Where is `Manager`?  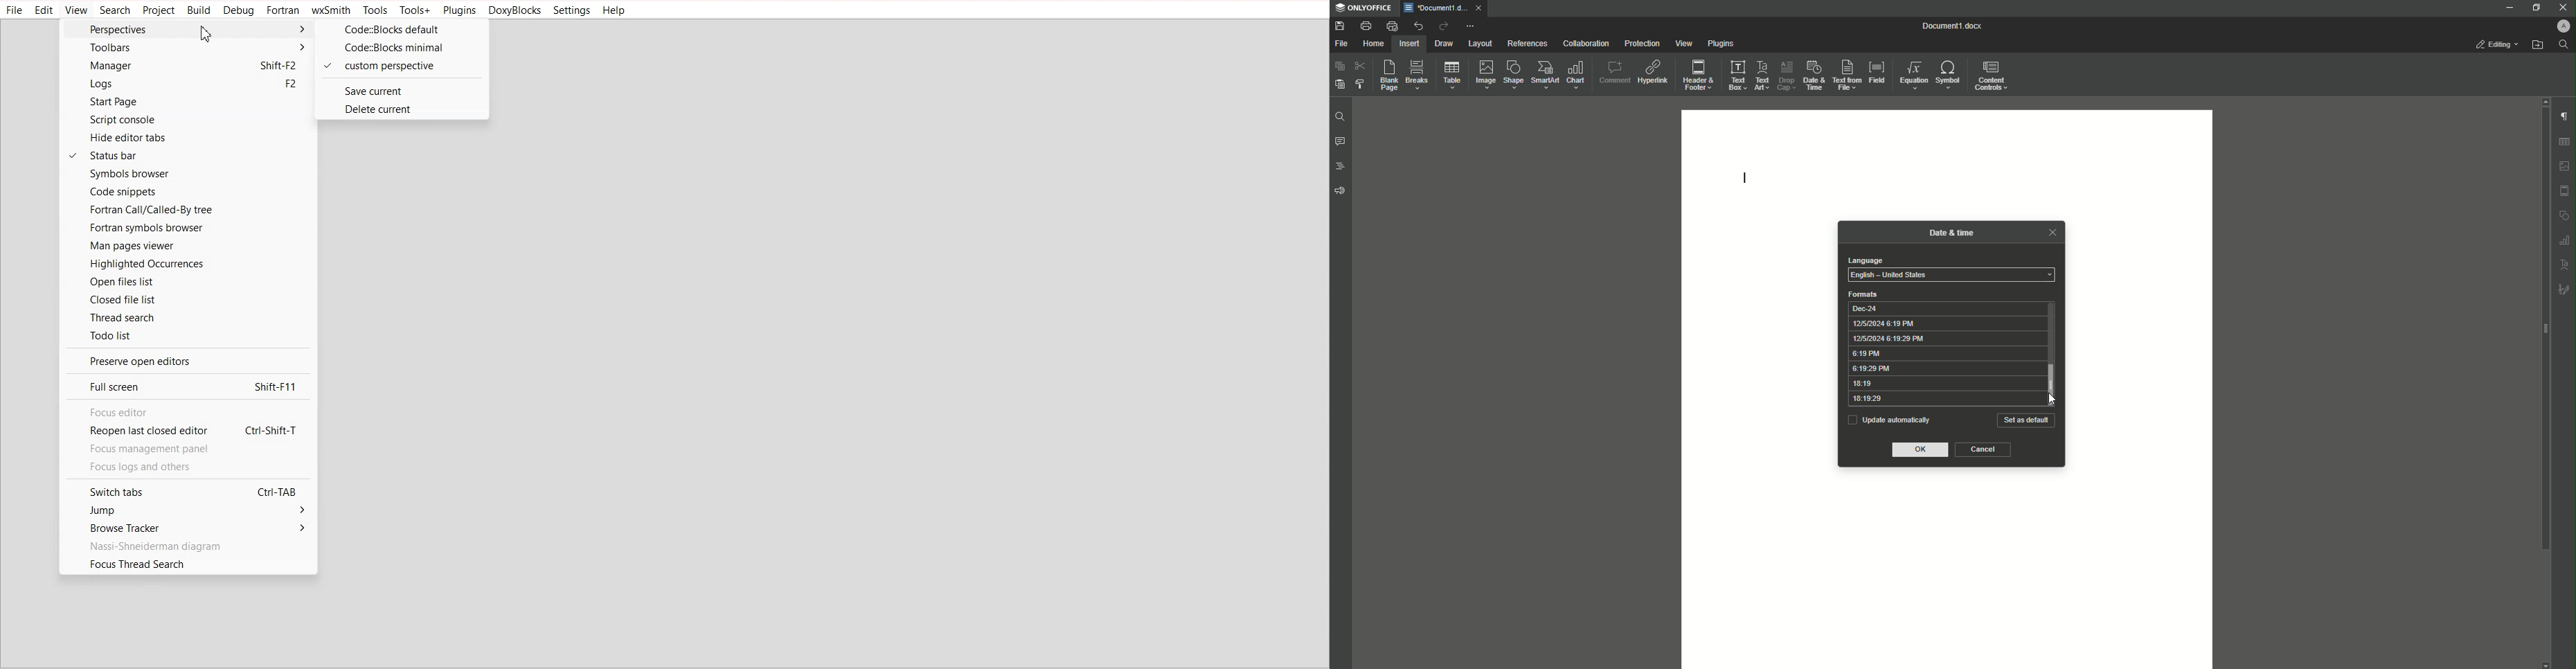
Manager is located at coordinates (184, 66).